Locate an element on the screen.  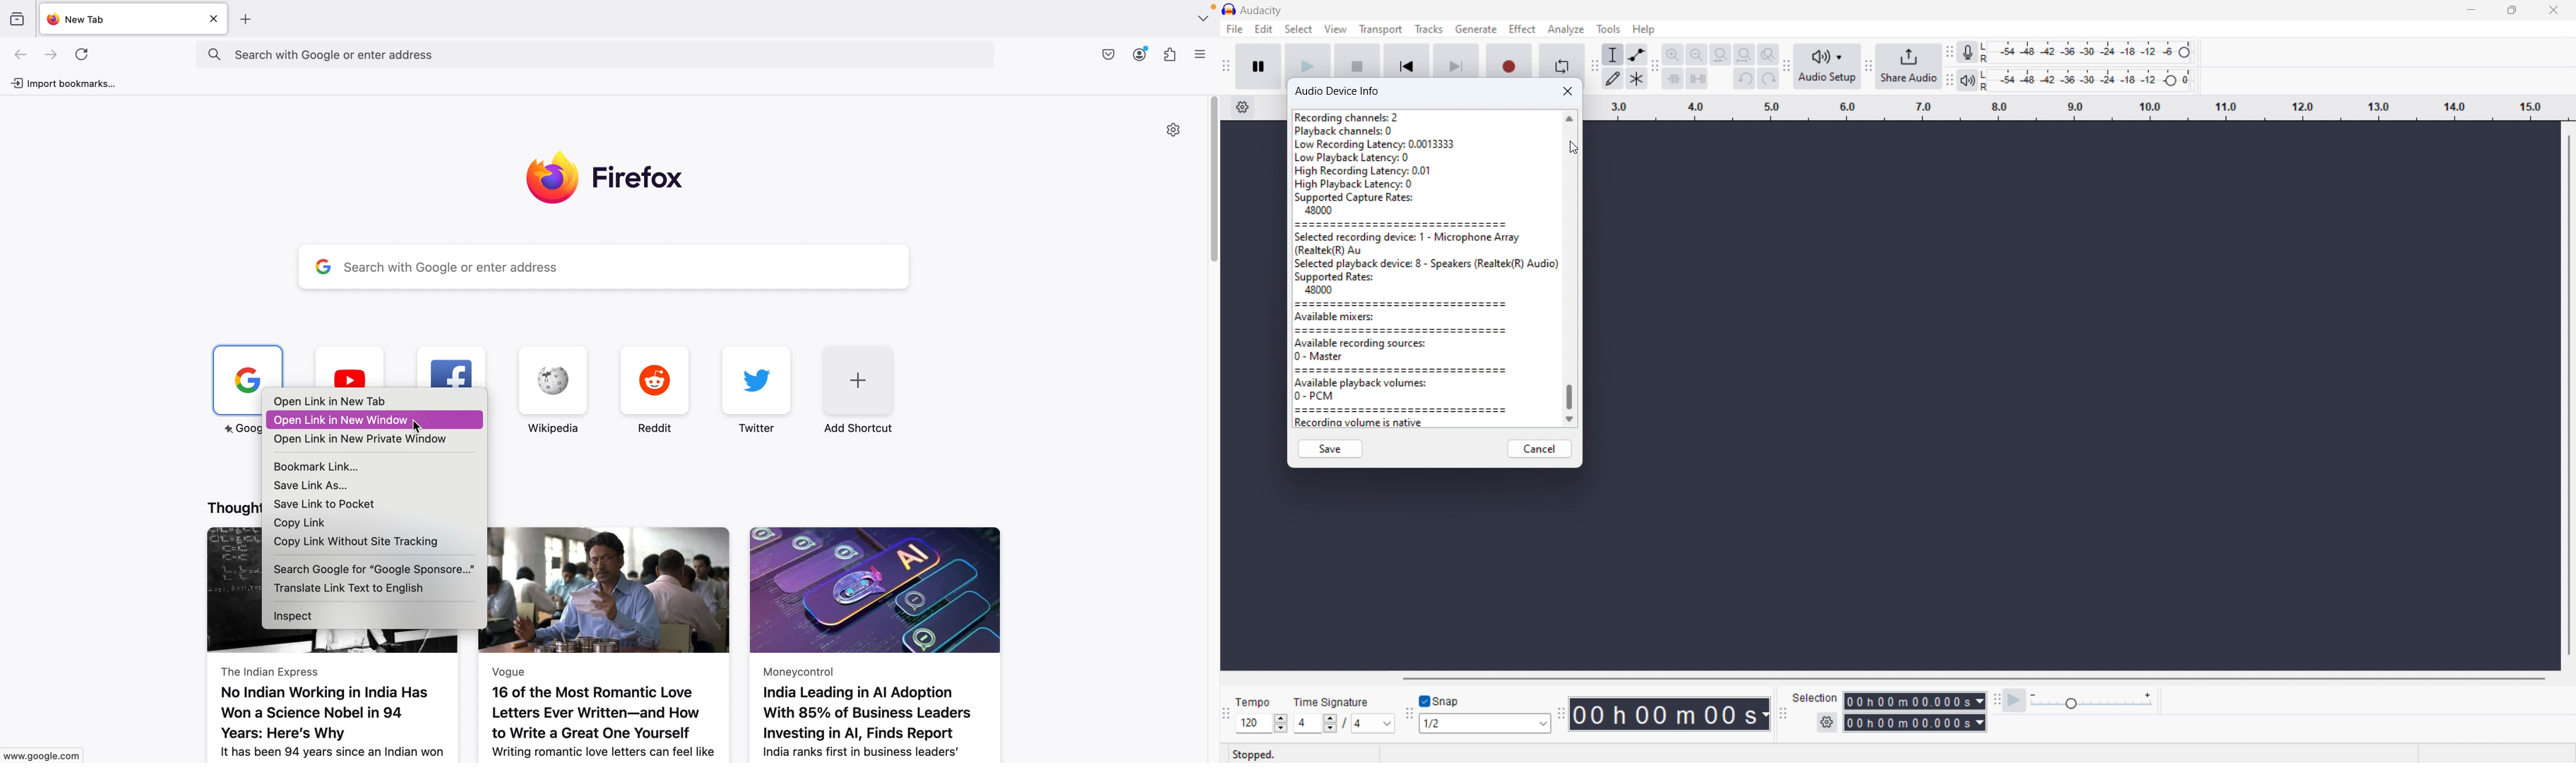
Cursor on help is located at coordinates (1644, 31).